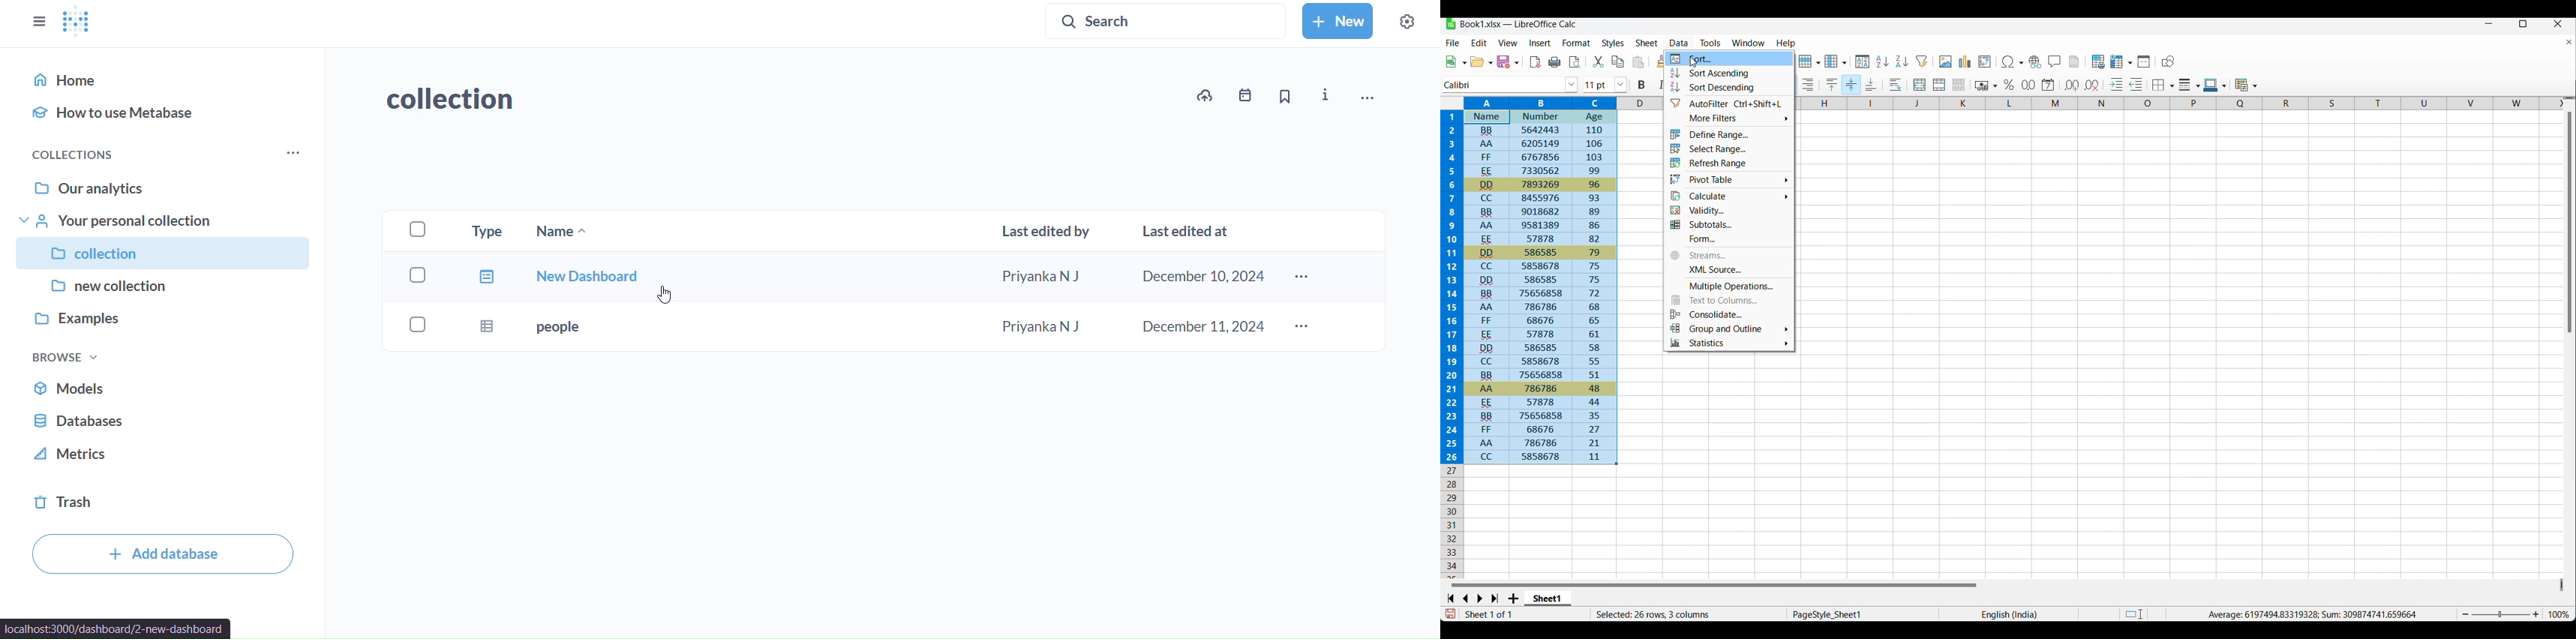  I want to click on Validity, so click(1729, 211).